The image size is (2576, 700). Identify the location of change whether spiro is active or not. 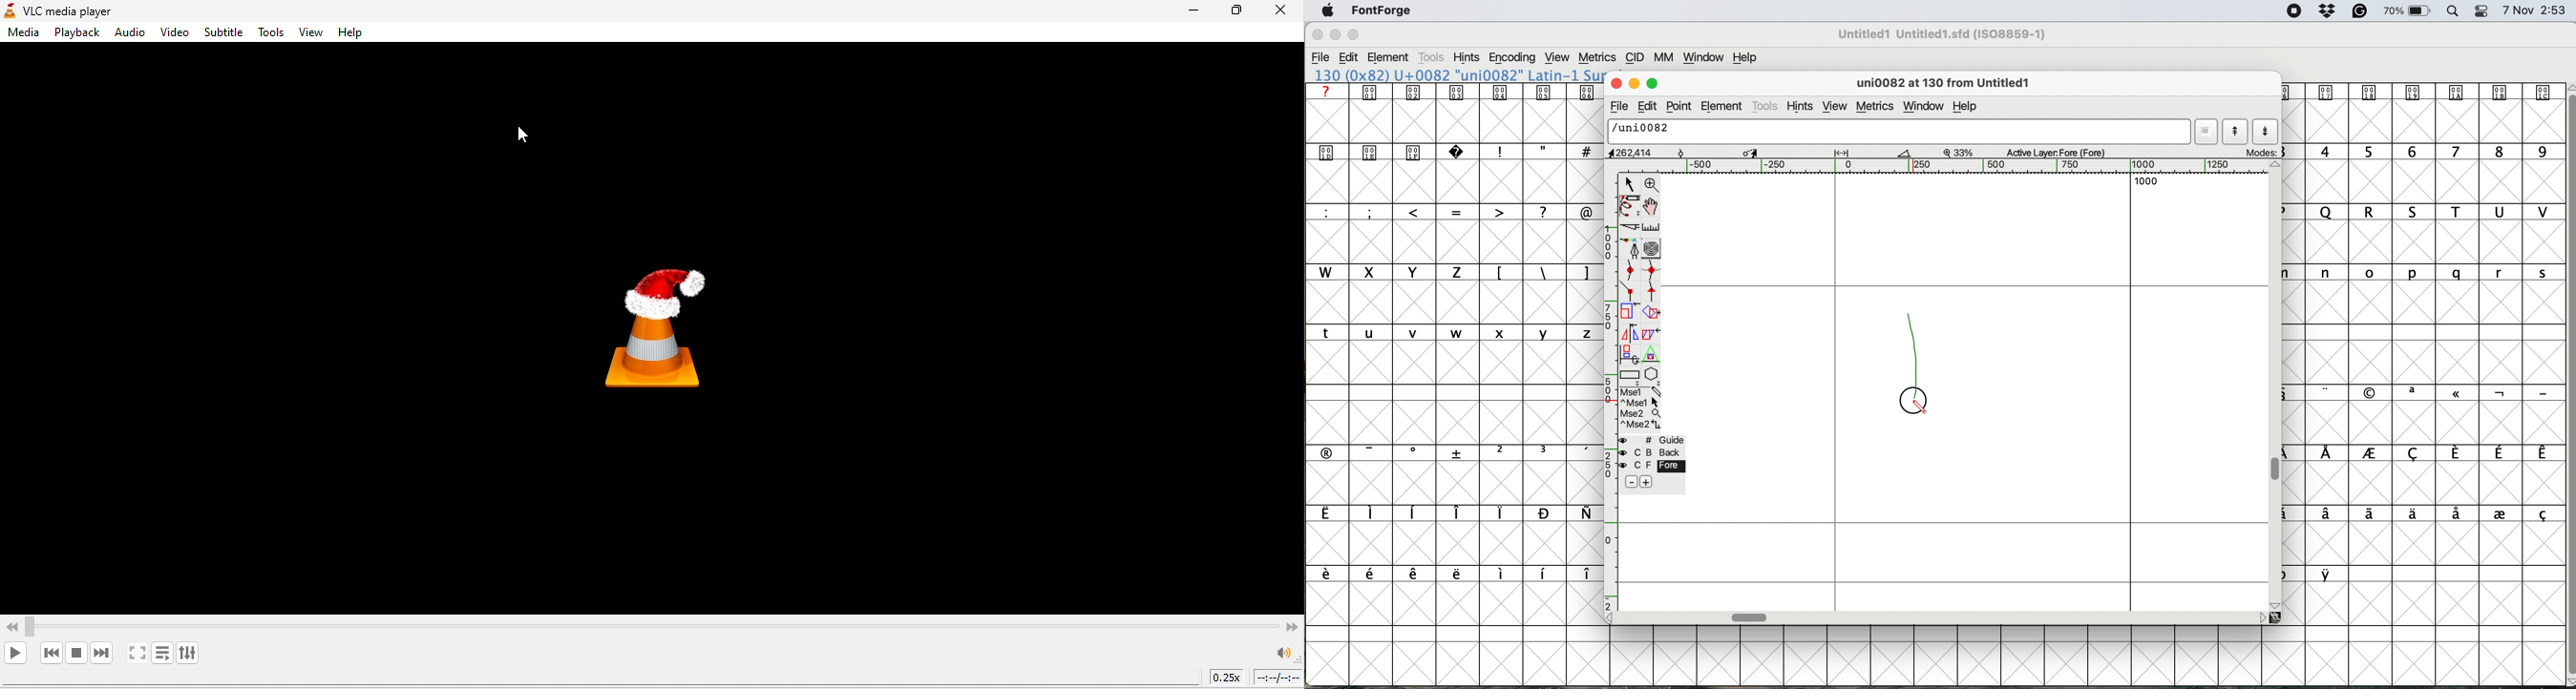
(1655, 249).